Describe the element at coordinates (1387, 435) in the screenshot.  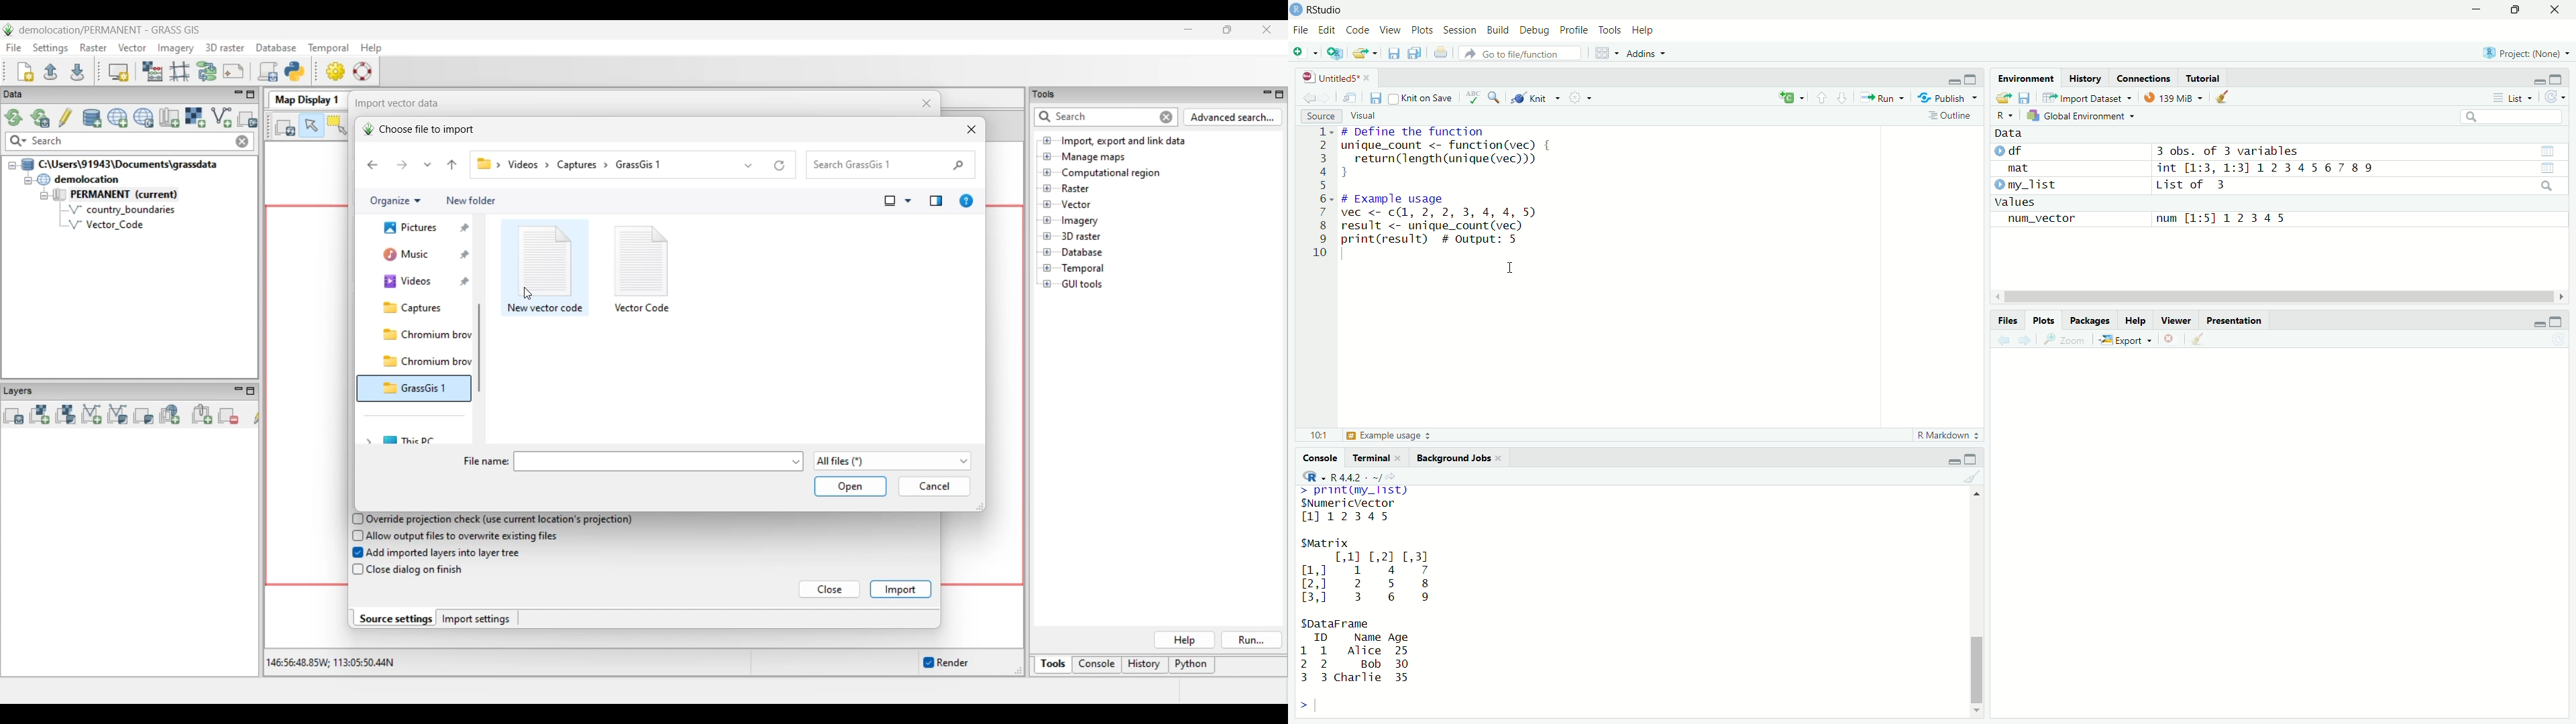
I see `Example Usage` at that location.